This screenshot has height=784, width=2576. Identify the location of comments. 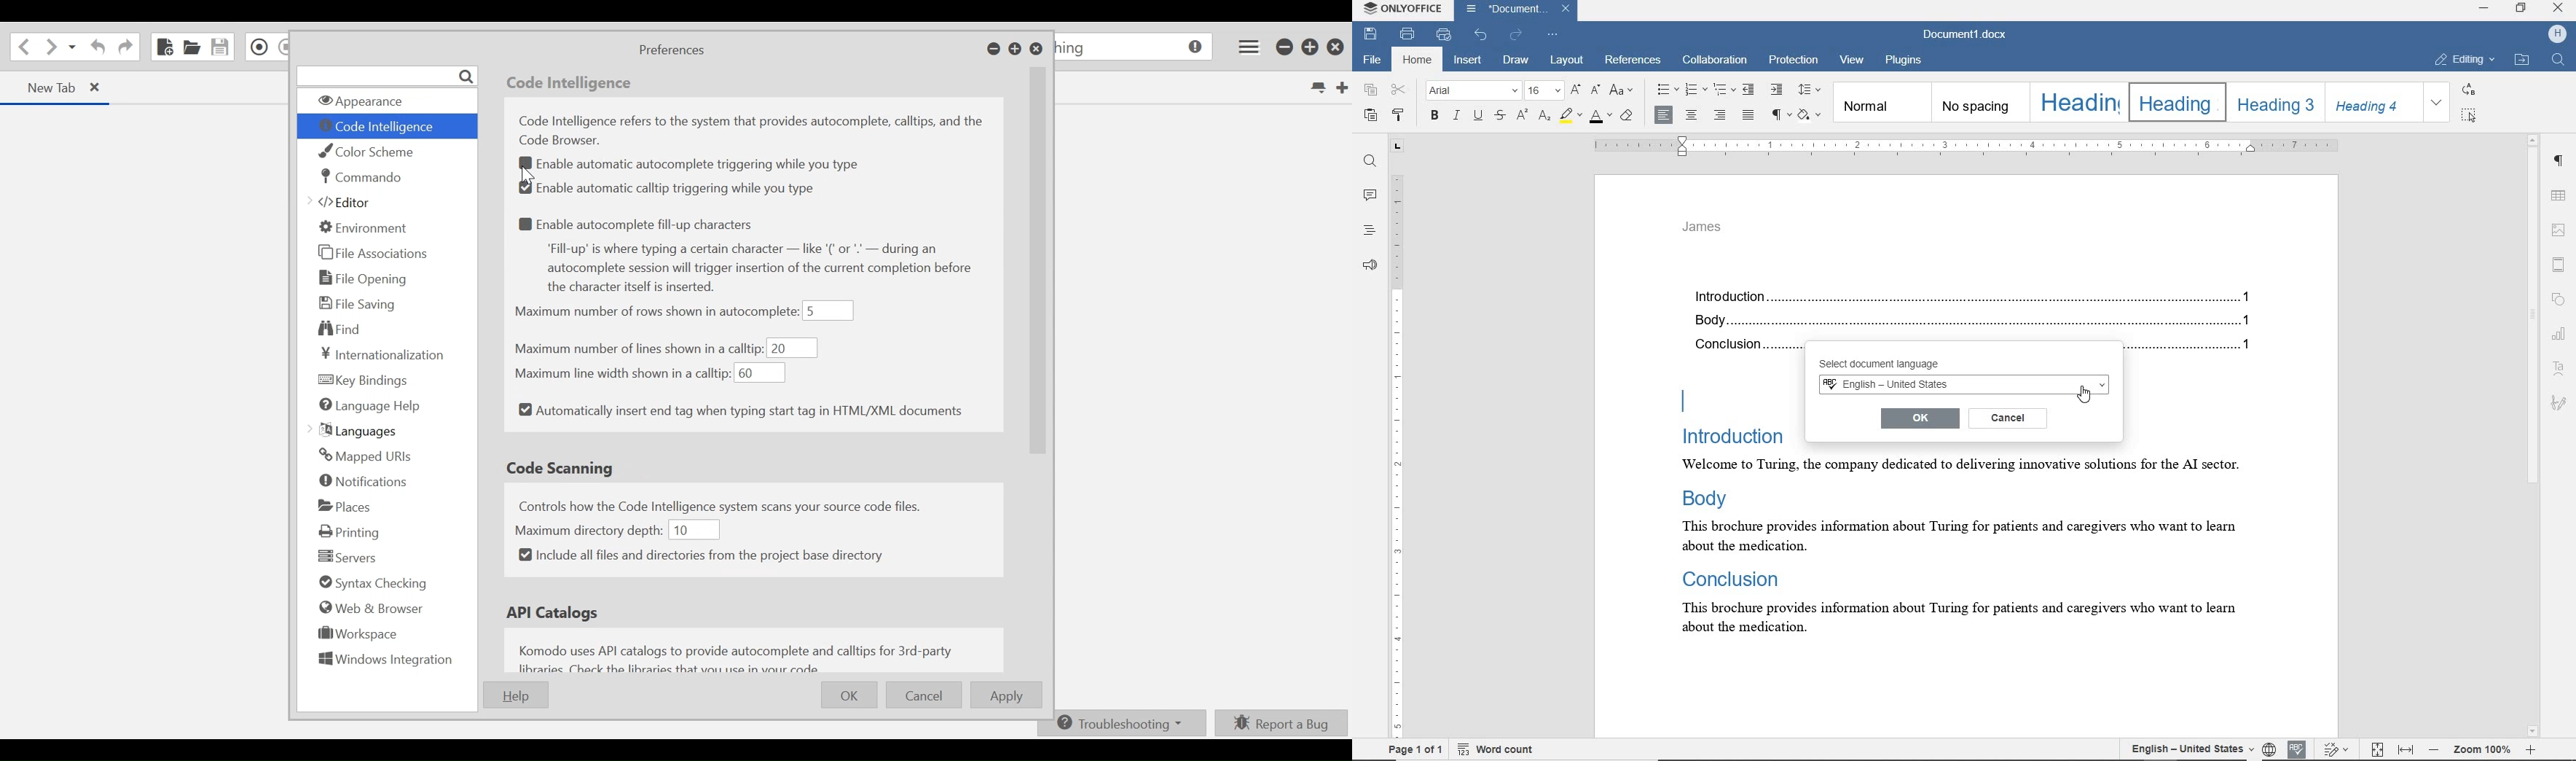
(1369, 195).